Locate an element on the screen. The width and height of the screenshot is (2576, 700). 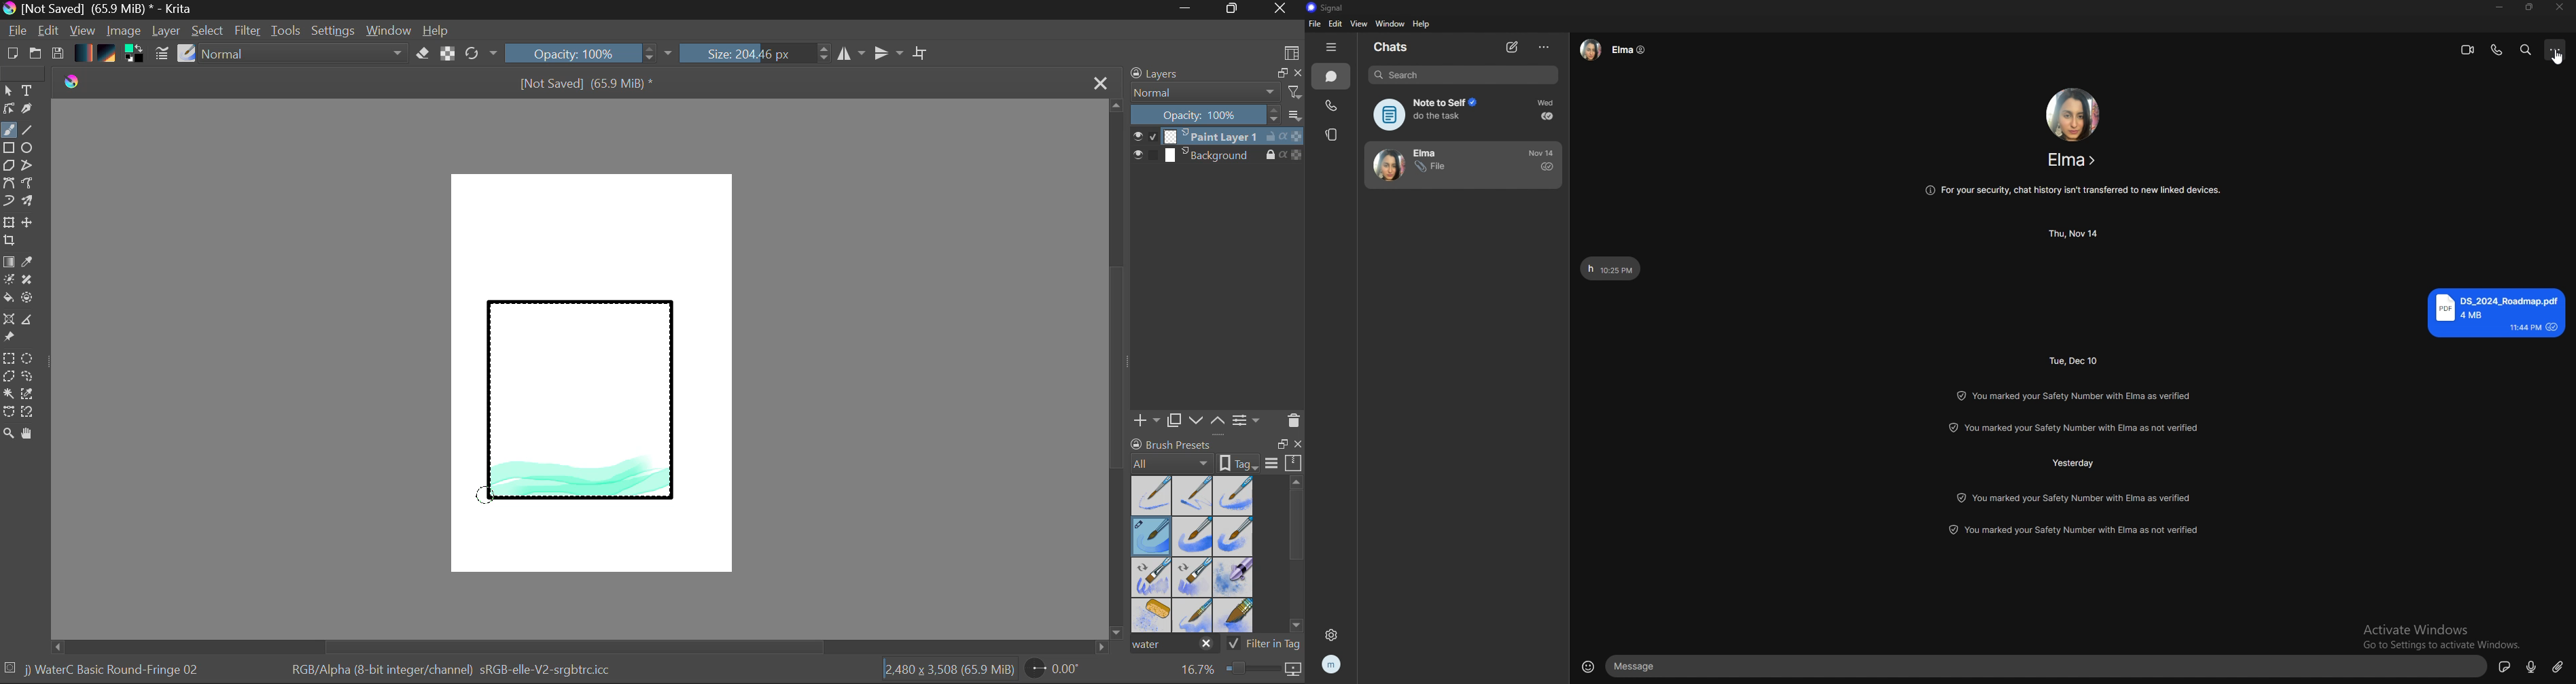
Color Information is located at coordinates (450, 671).